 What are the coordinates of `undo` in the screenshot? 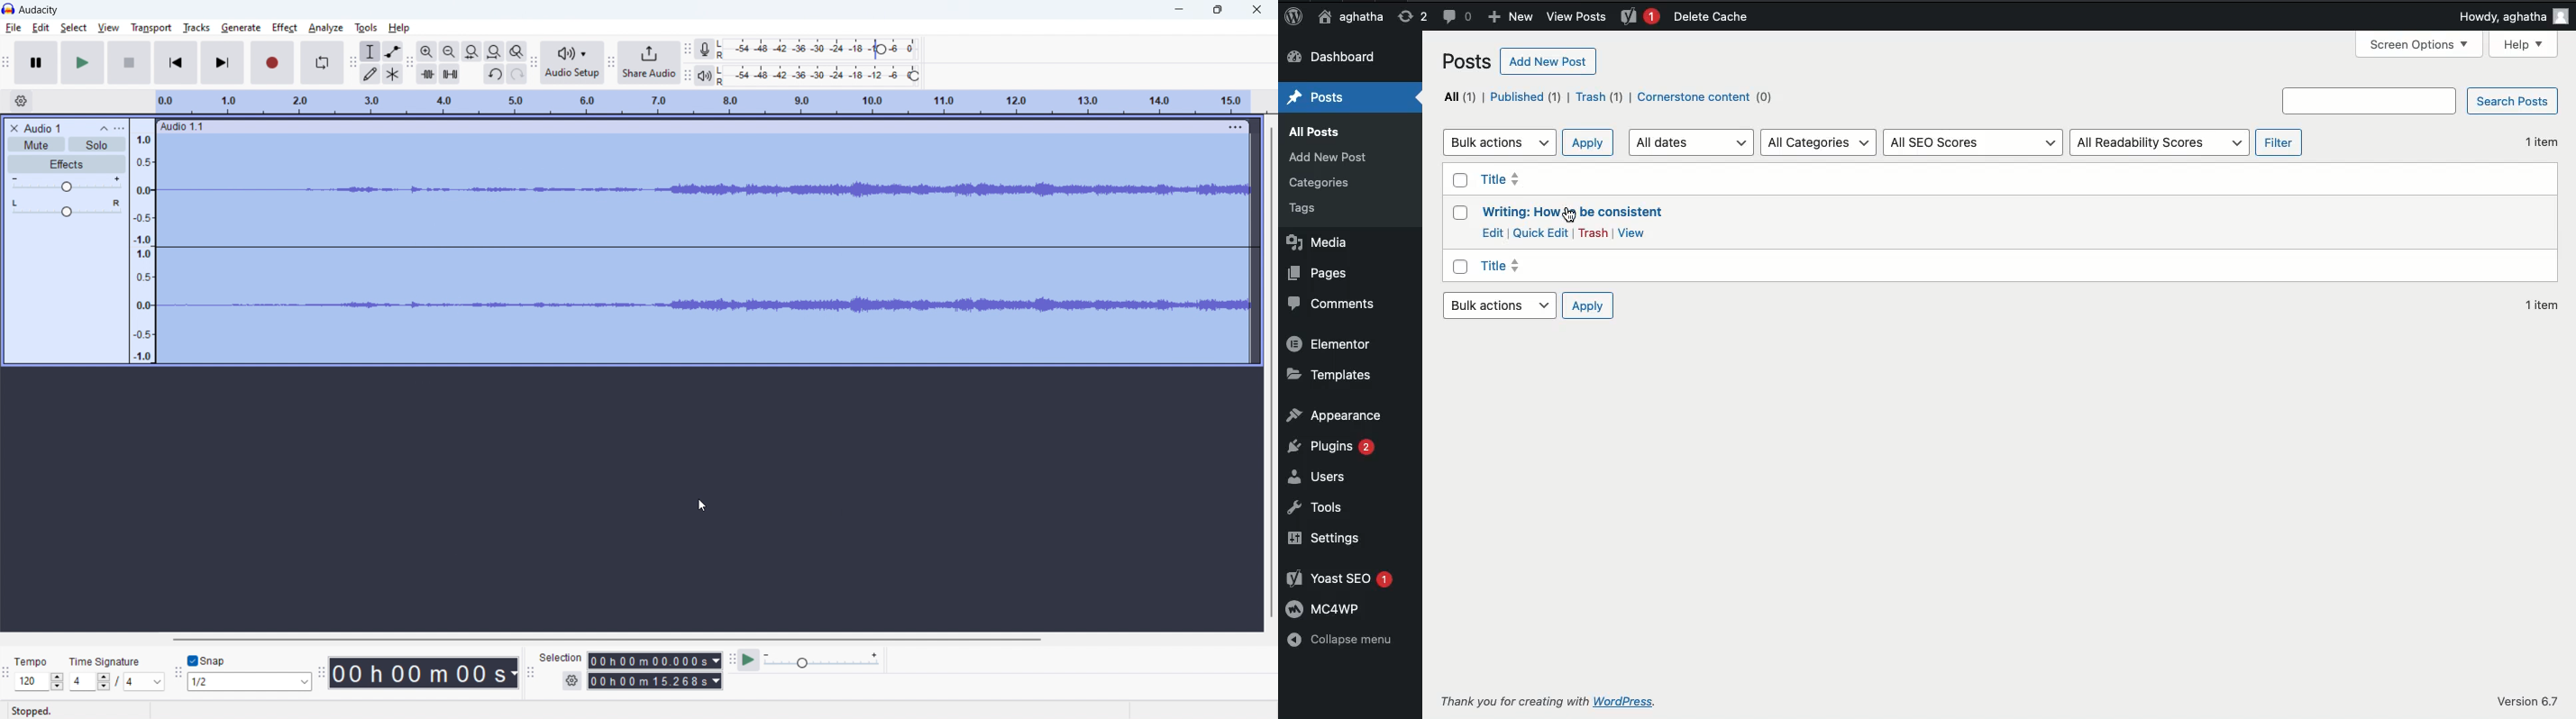 It's located at (494, 74).